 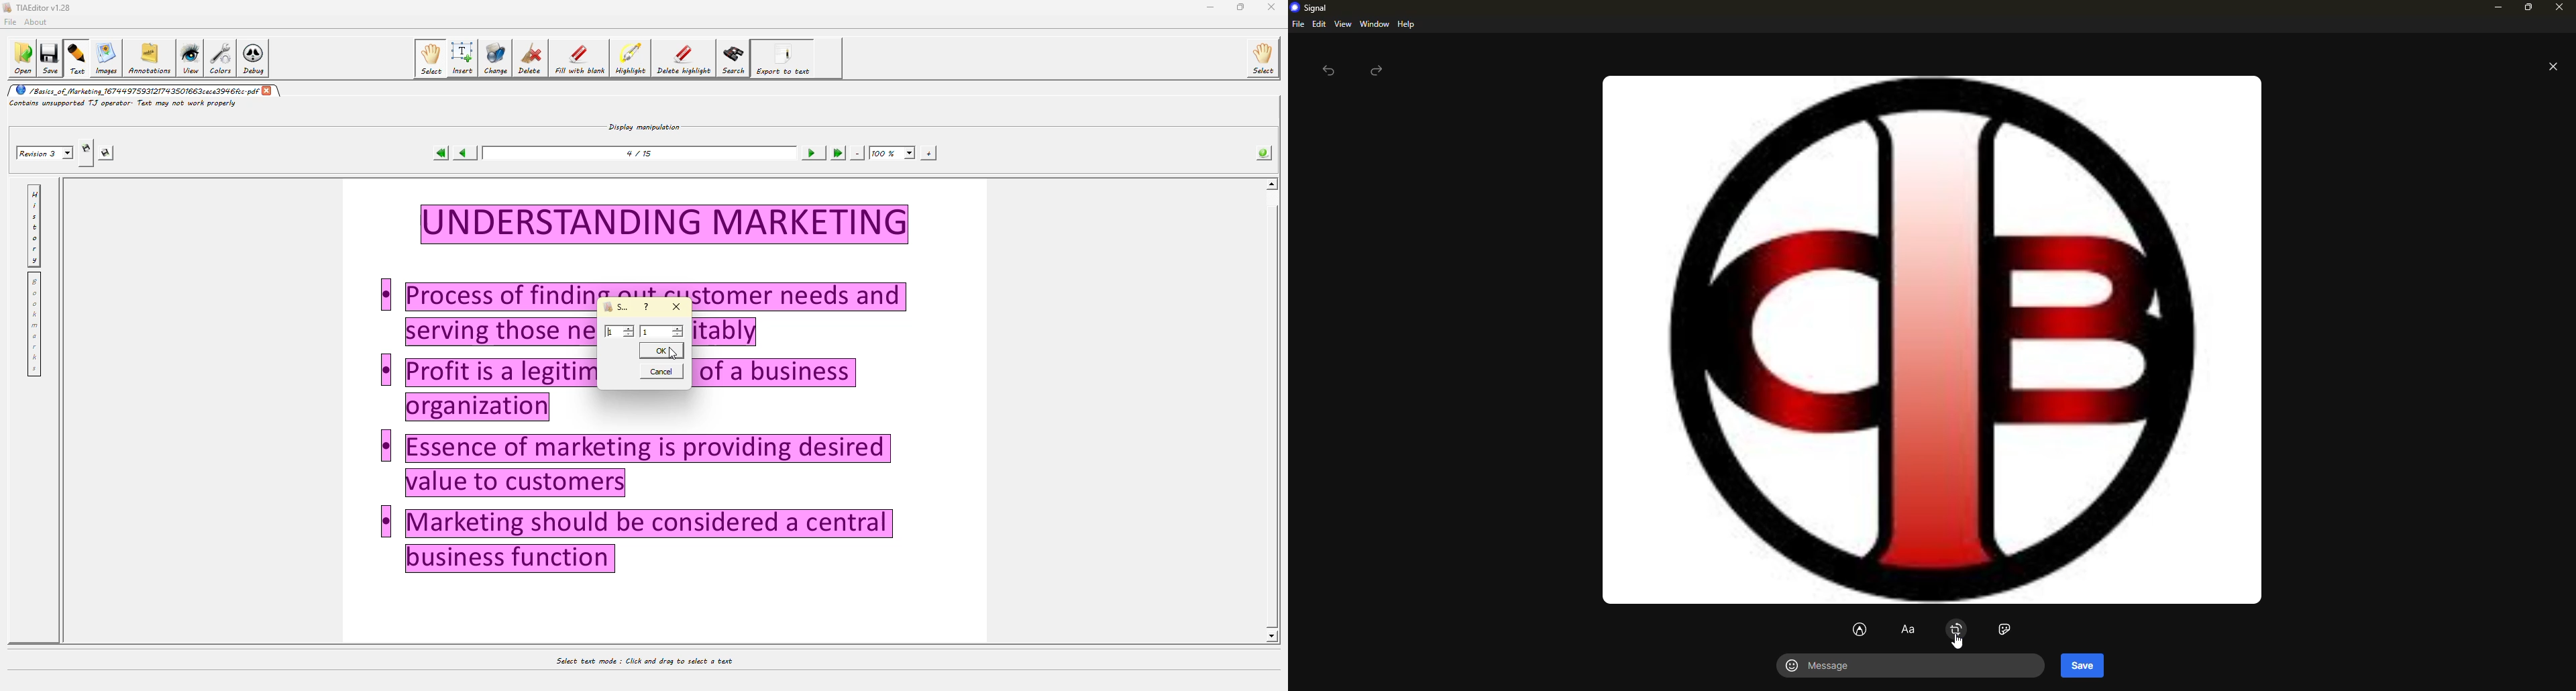 I want to click on , so click(x=652, y=464).